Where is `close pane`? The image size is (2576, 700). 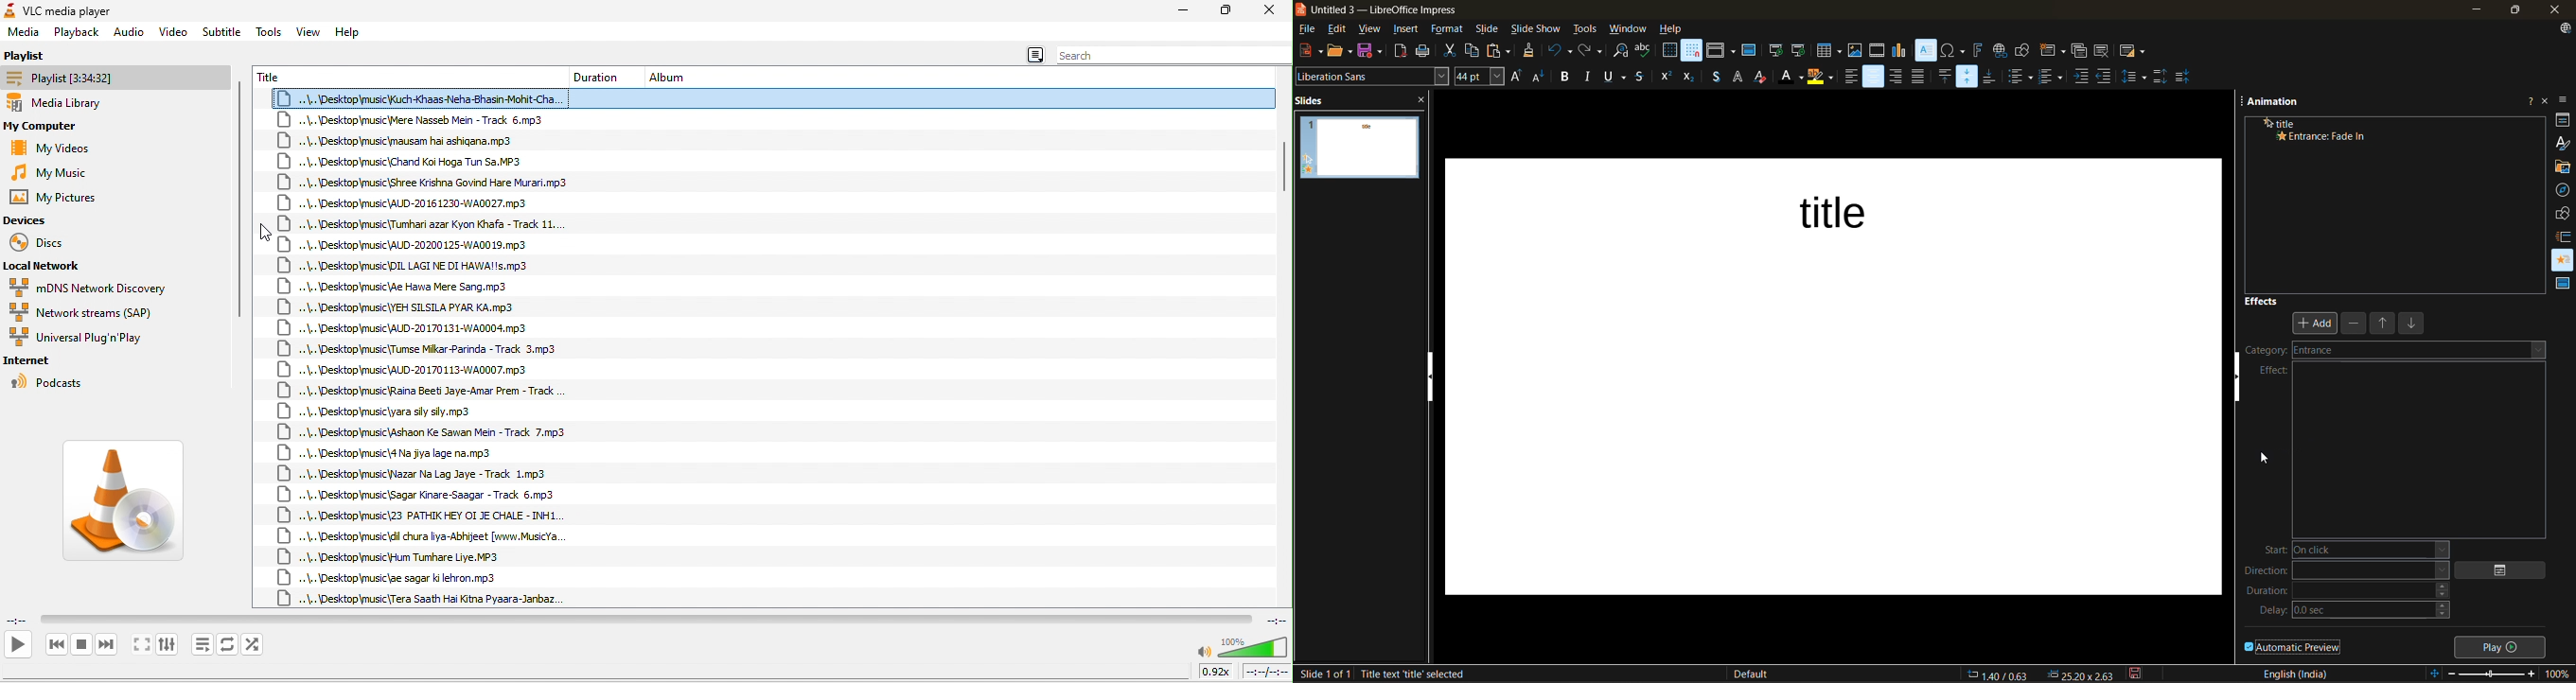 close pane is located at coordinates (1428, 102).